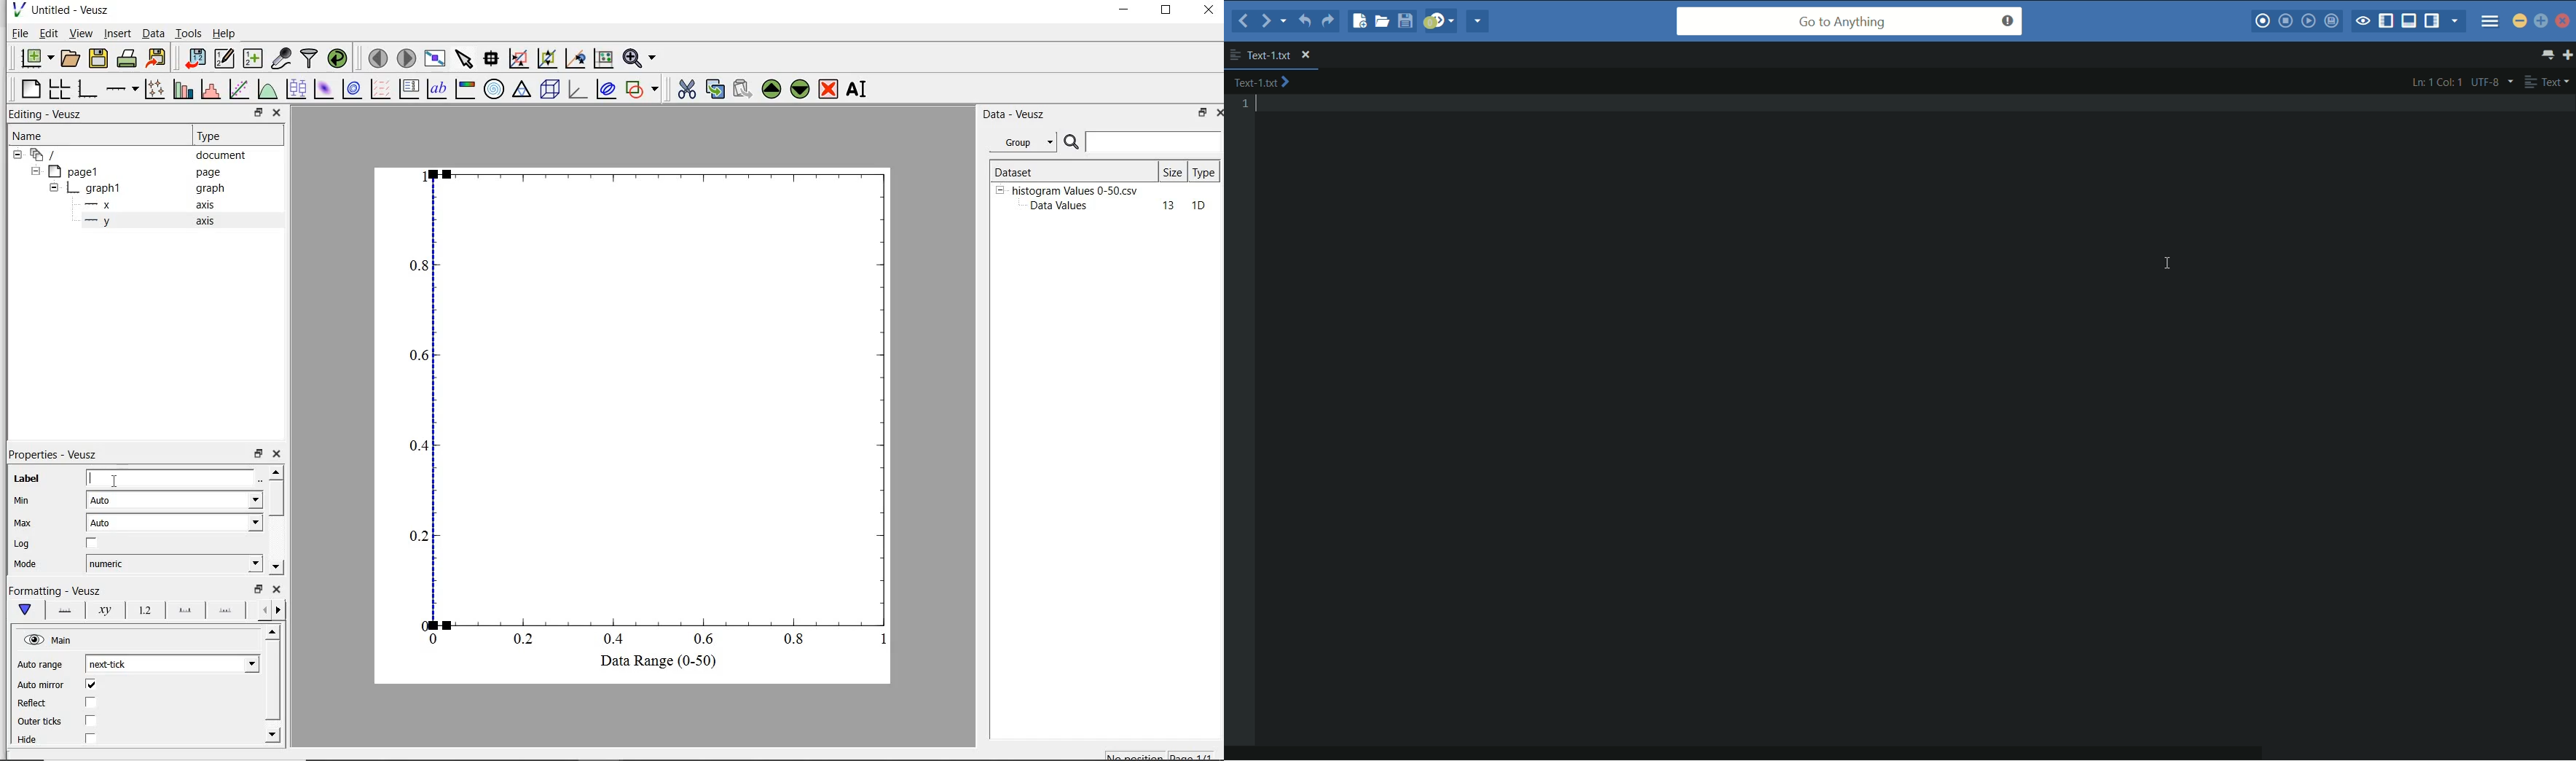  I want to click on work space, so click(1907, 410).